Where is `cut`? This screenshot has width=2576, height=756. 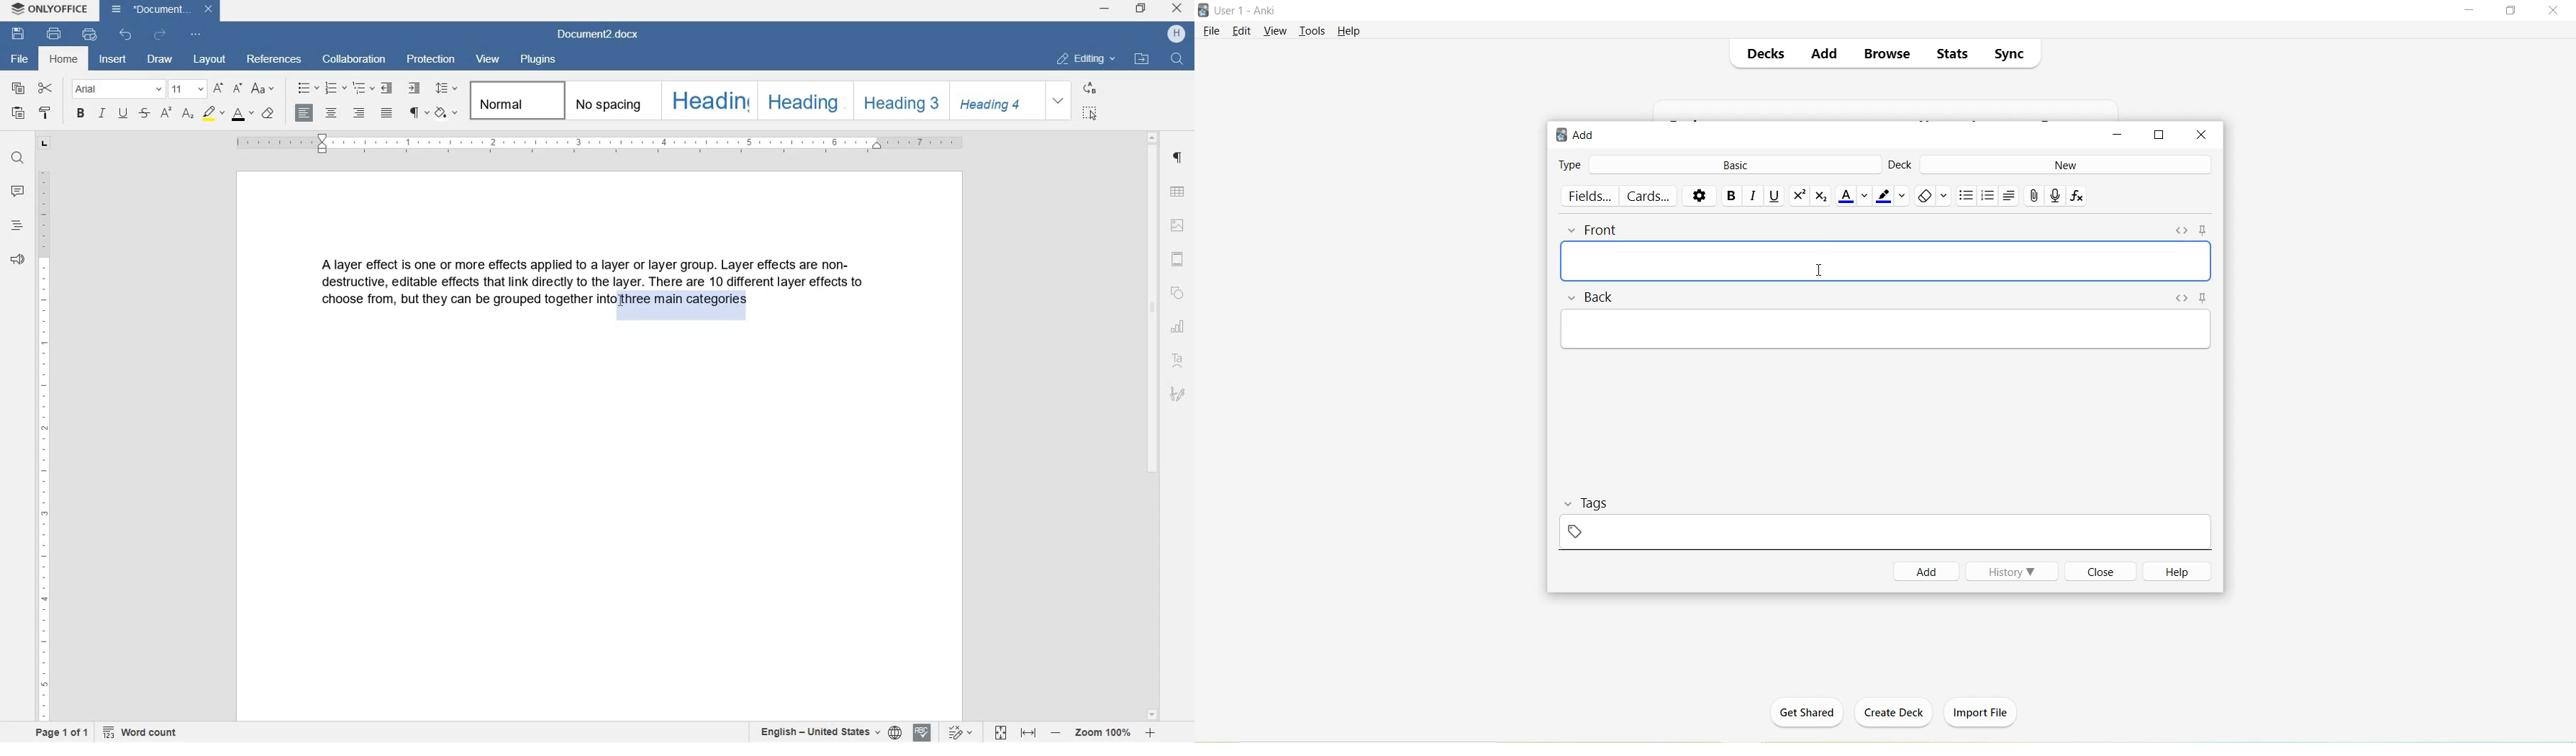 cut is located at coordinates (47, 89).